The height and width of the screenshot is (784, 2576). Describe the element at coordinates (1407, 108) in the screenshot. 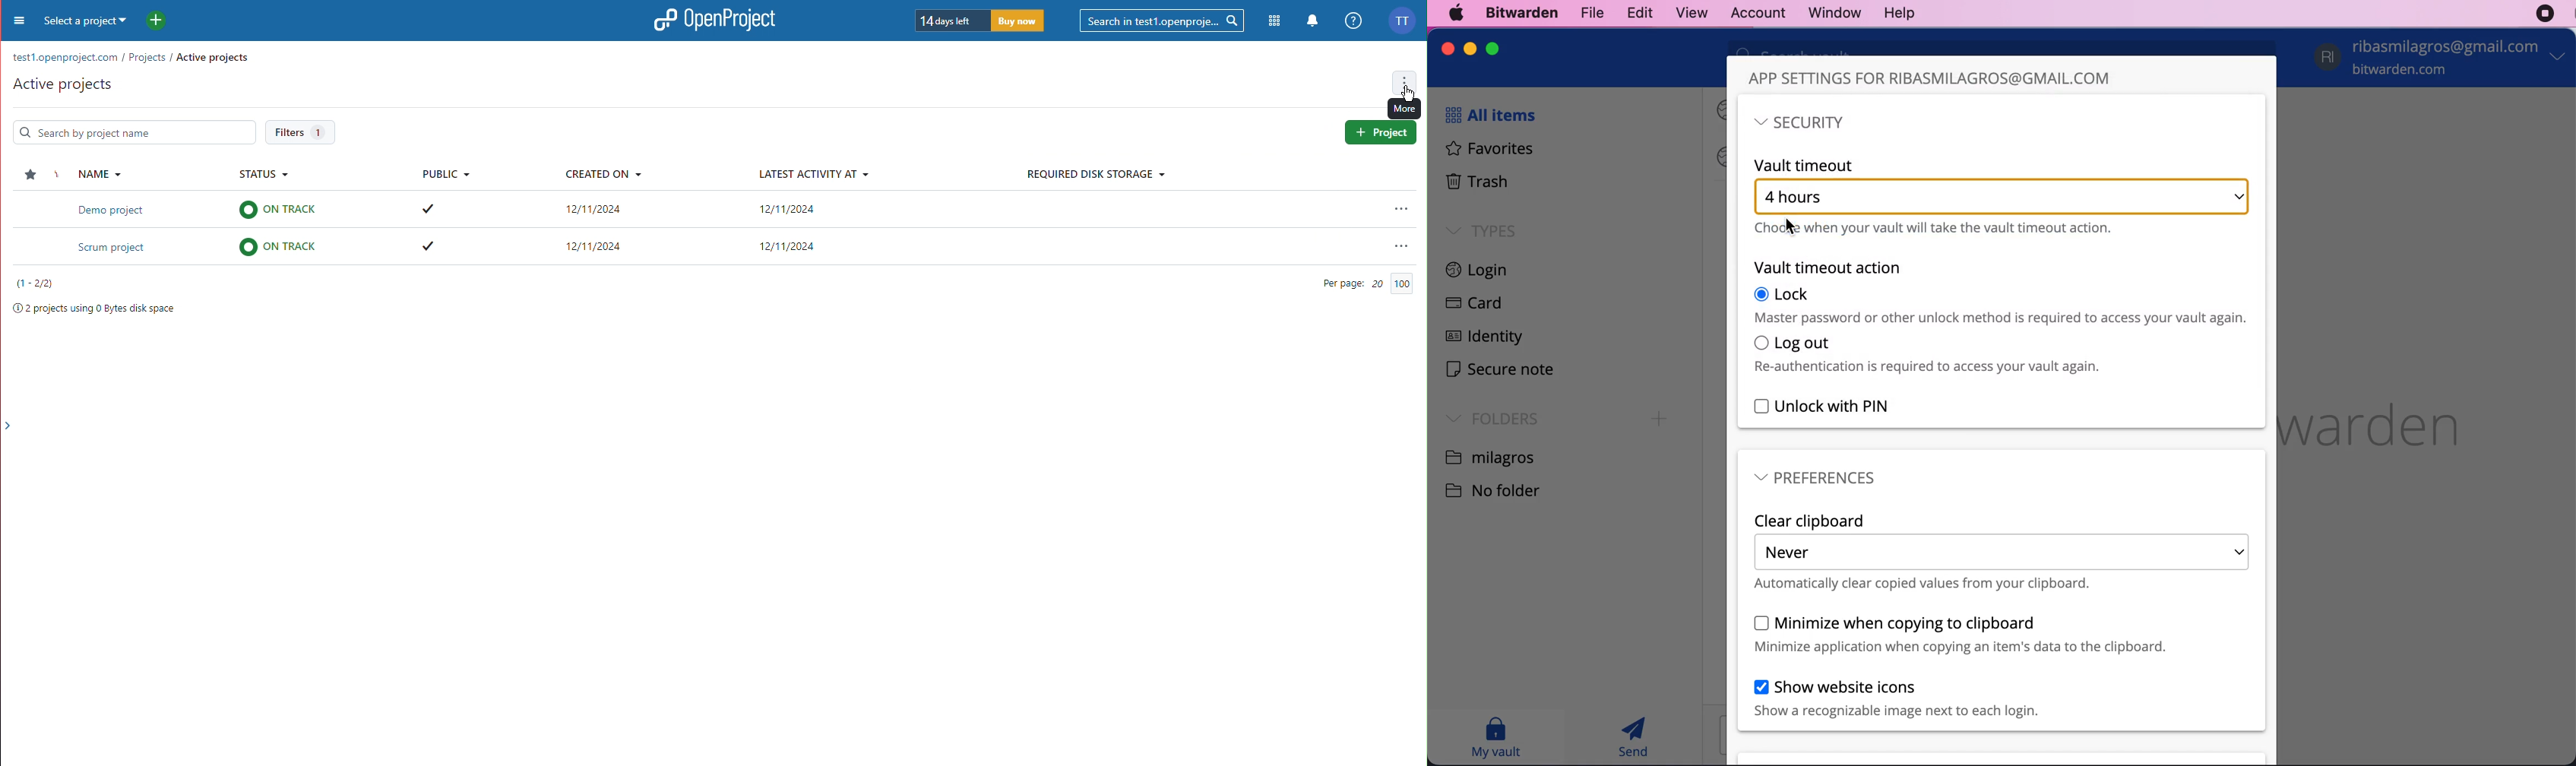

I see `View` at that location.